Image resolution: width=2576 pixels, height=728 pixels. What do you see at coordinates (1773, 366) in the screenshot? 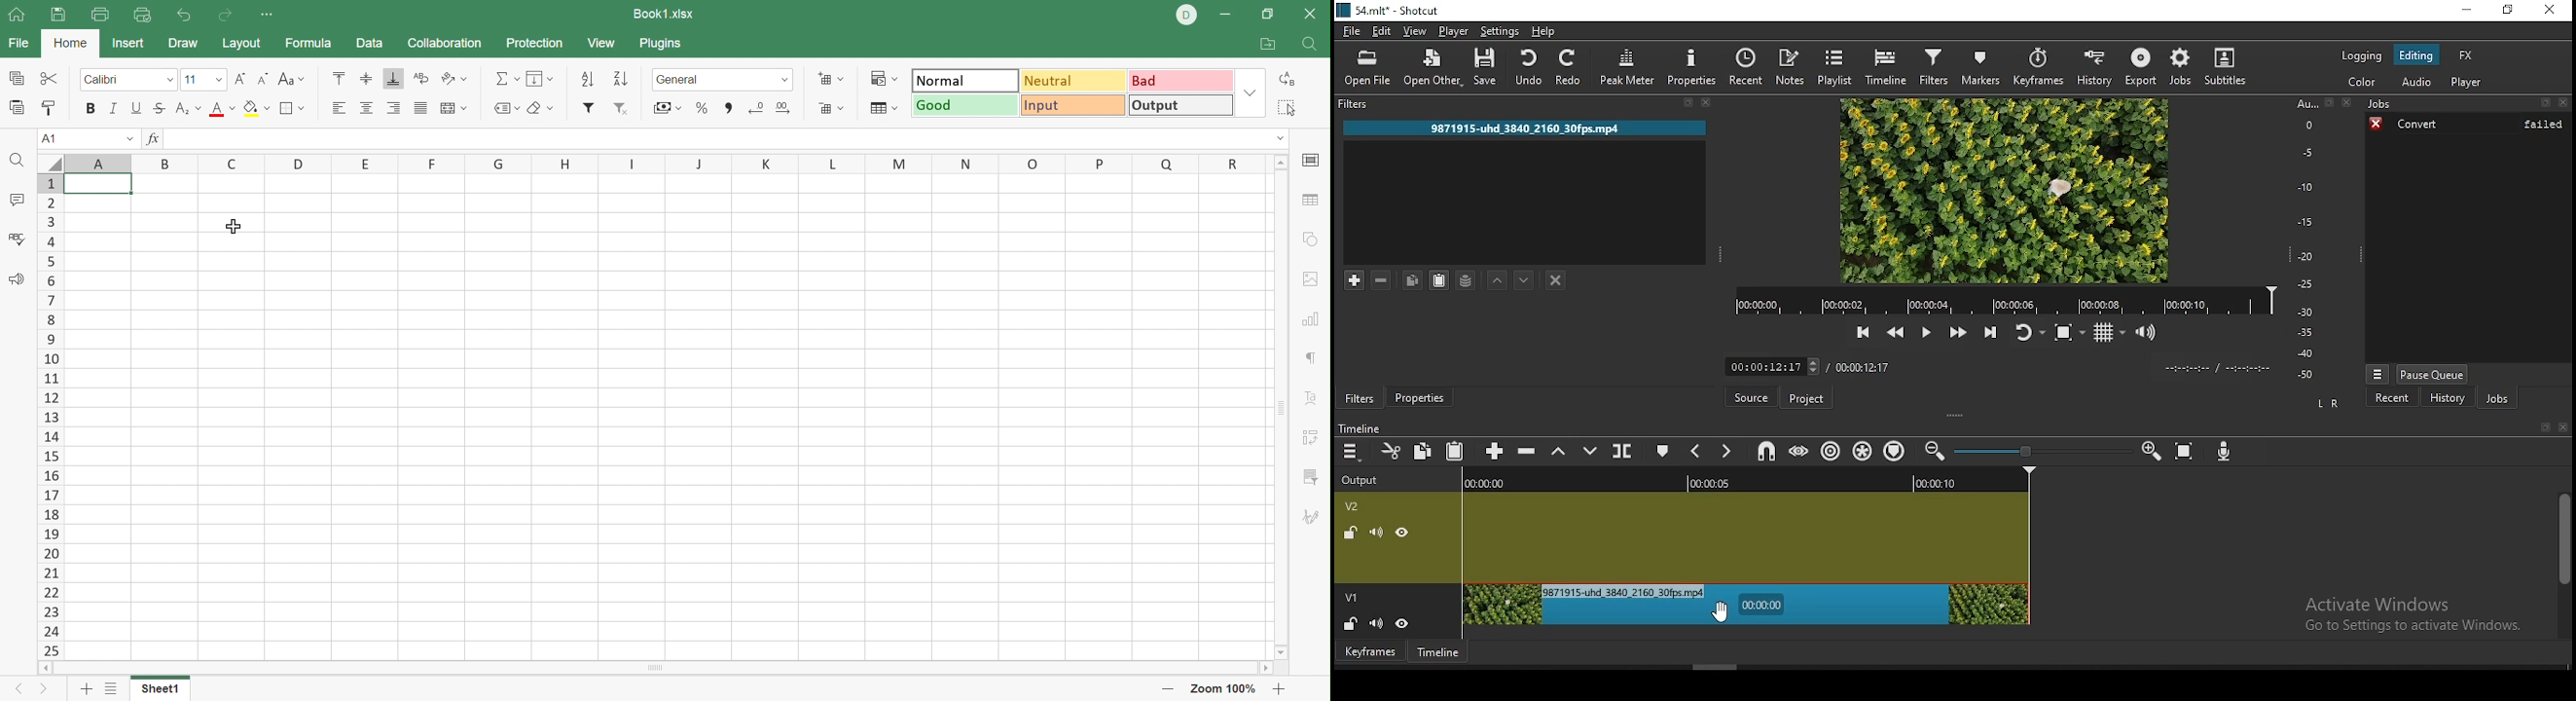
I see `edit time` at bounding box center [1773, 366].